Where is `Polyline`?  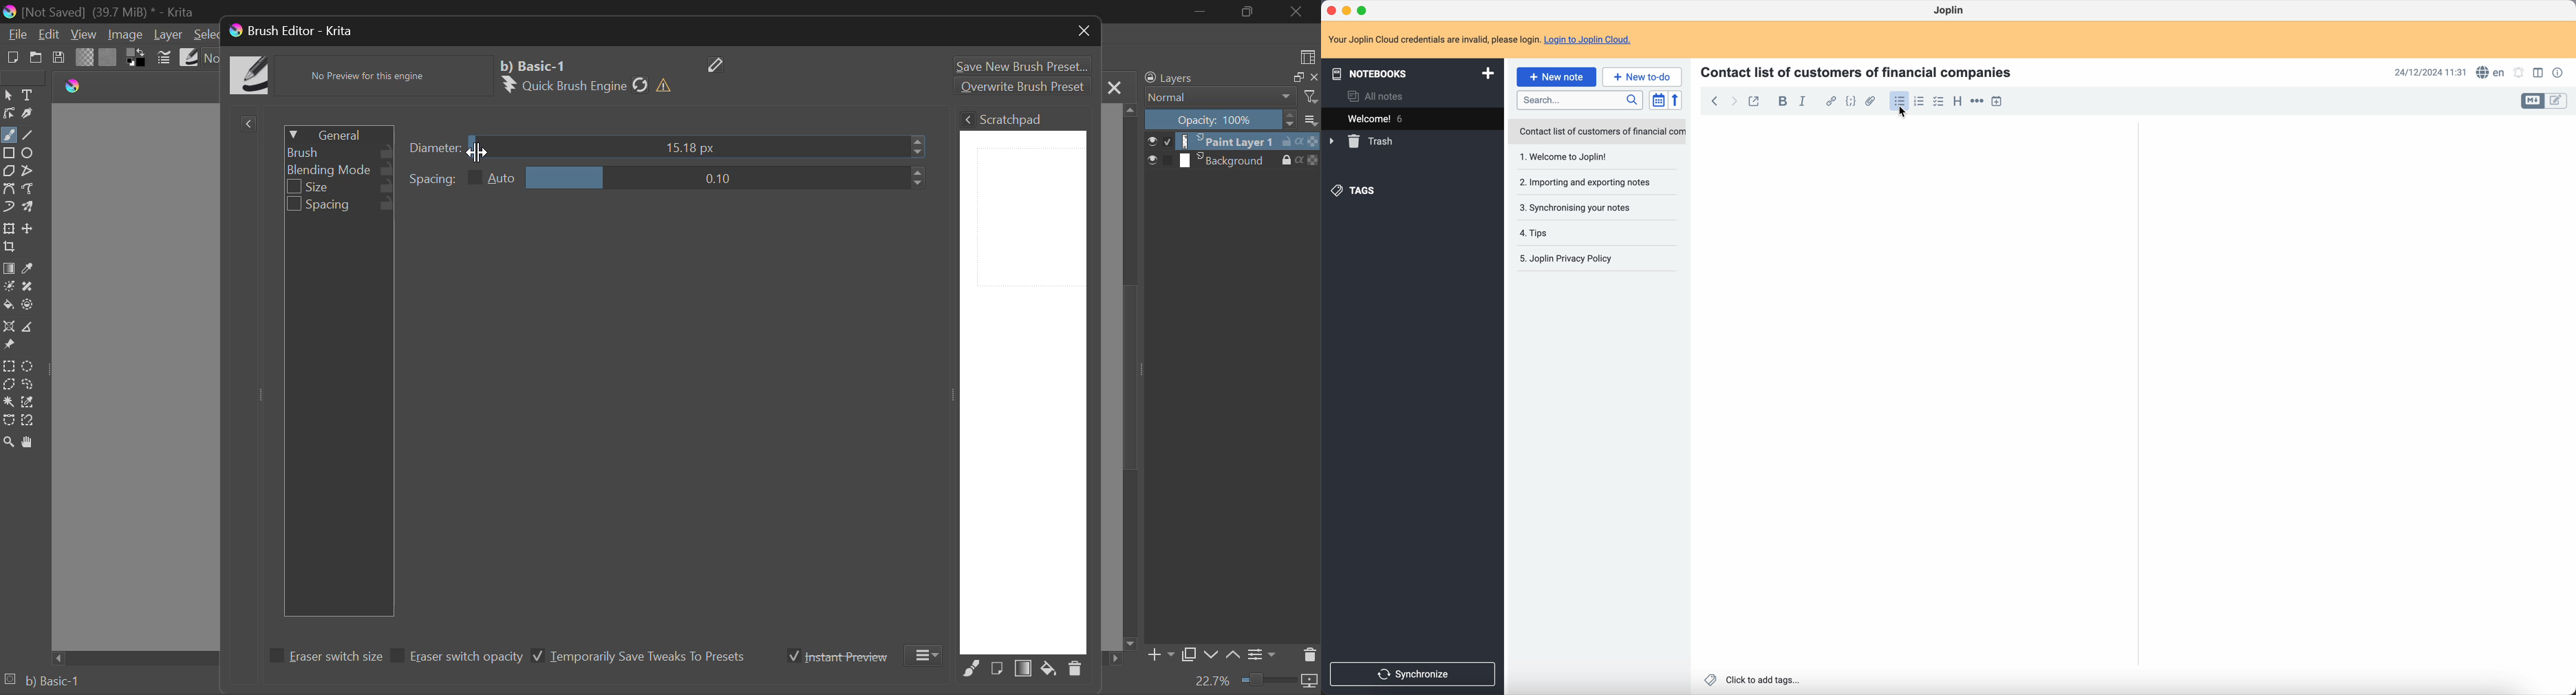
Polyline is located at coordinates (30, 171).